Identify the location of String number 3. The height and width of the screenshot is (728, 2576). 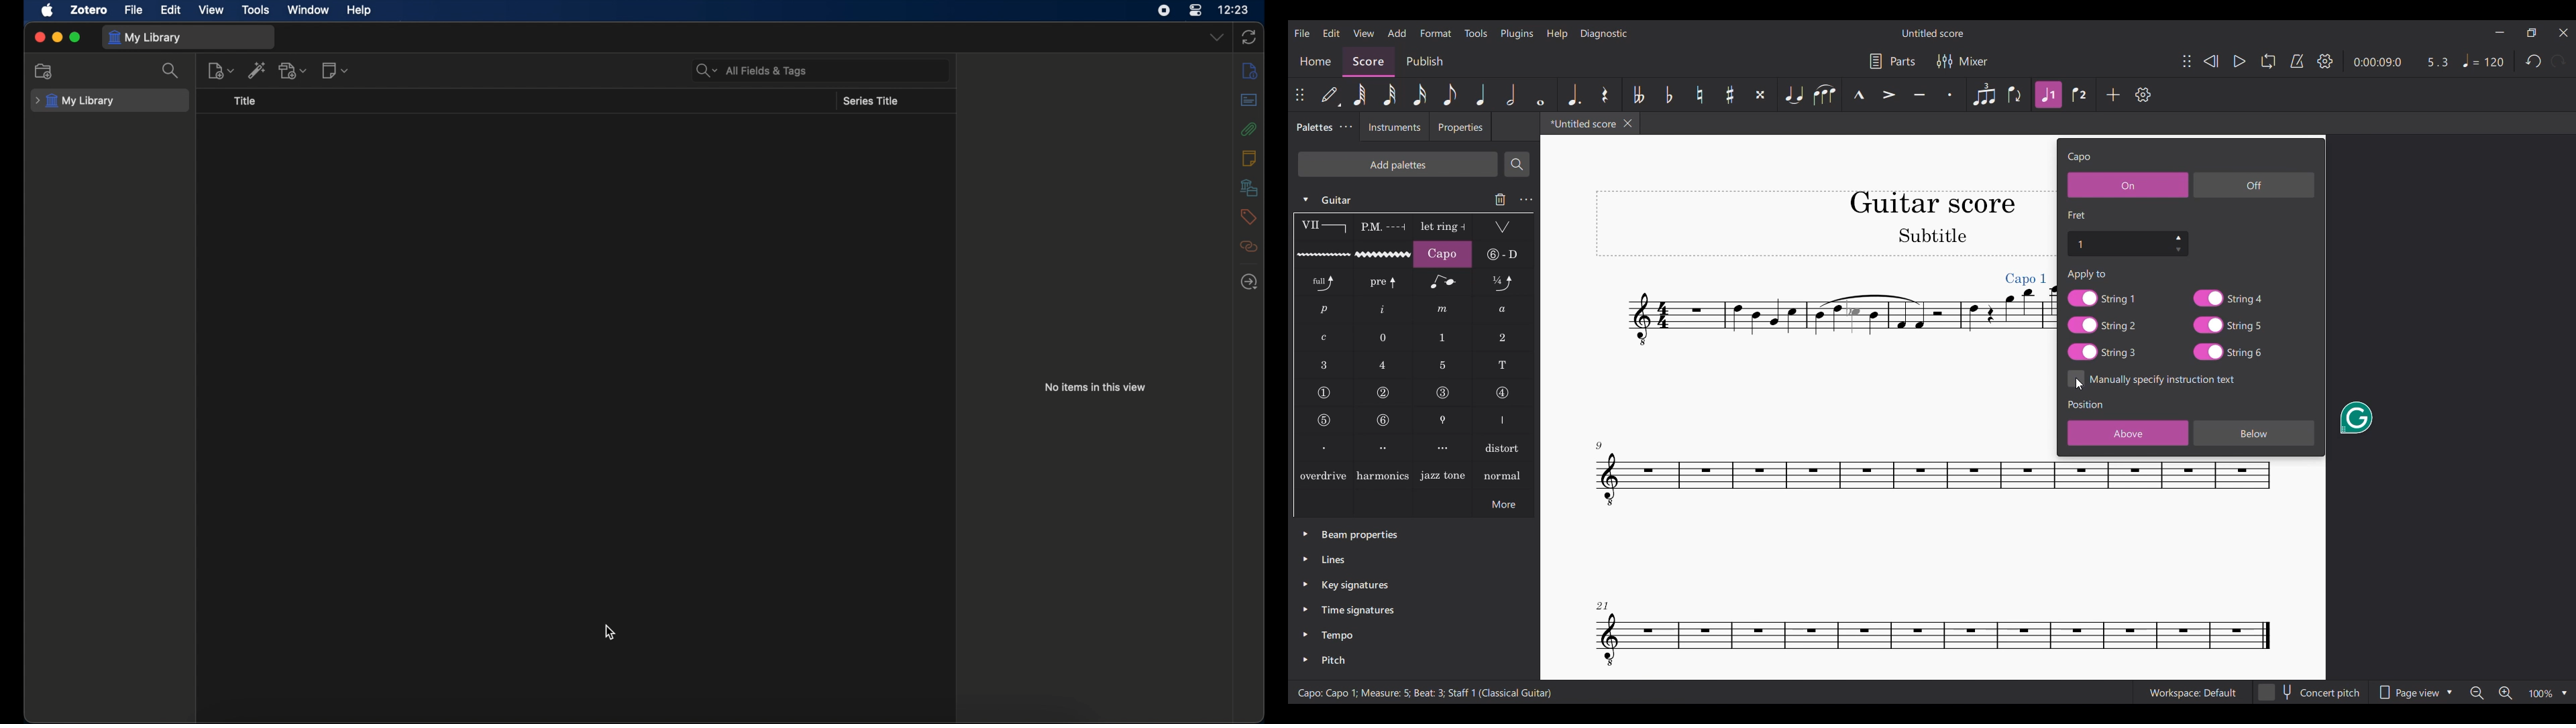
(1443, 393).